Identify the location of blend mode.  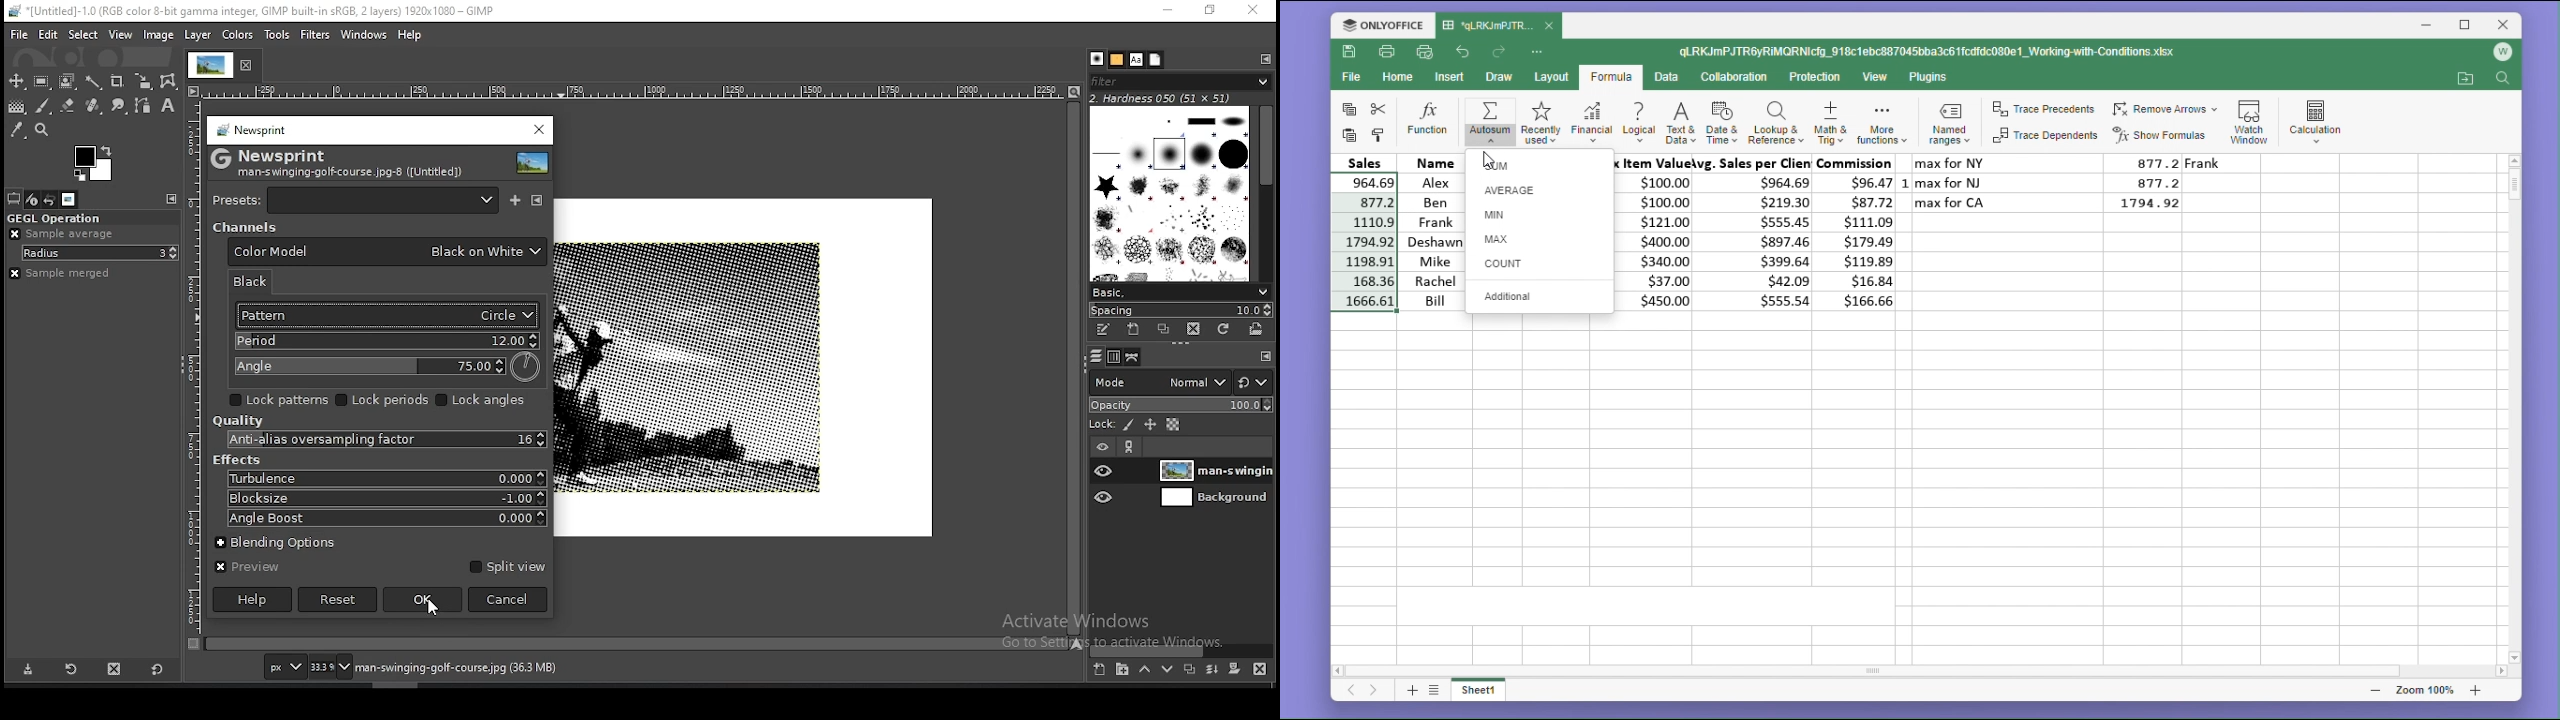
(1157, 382).